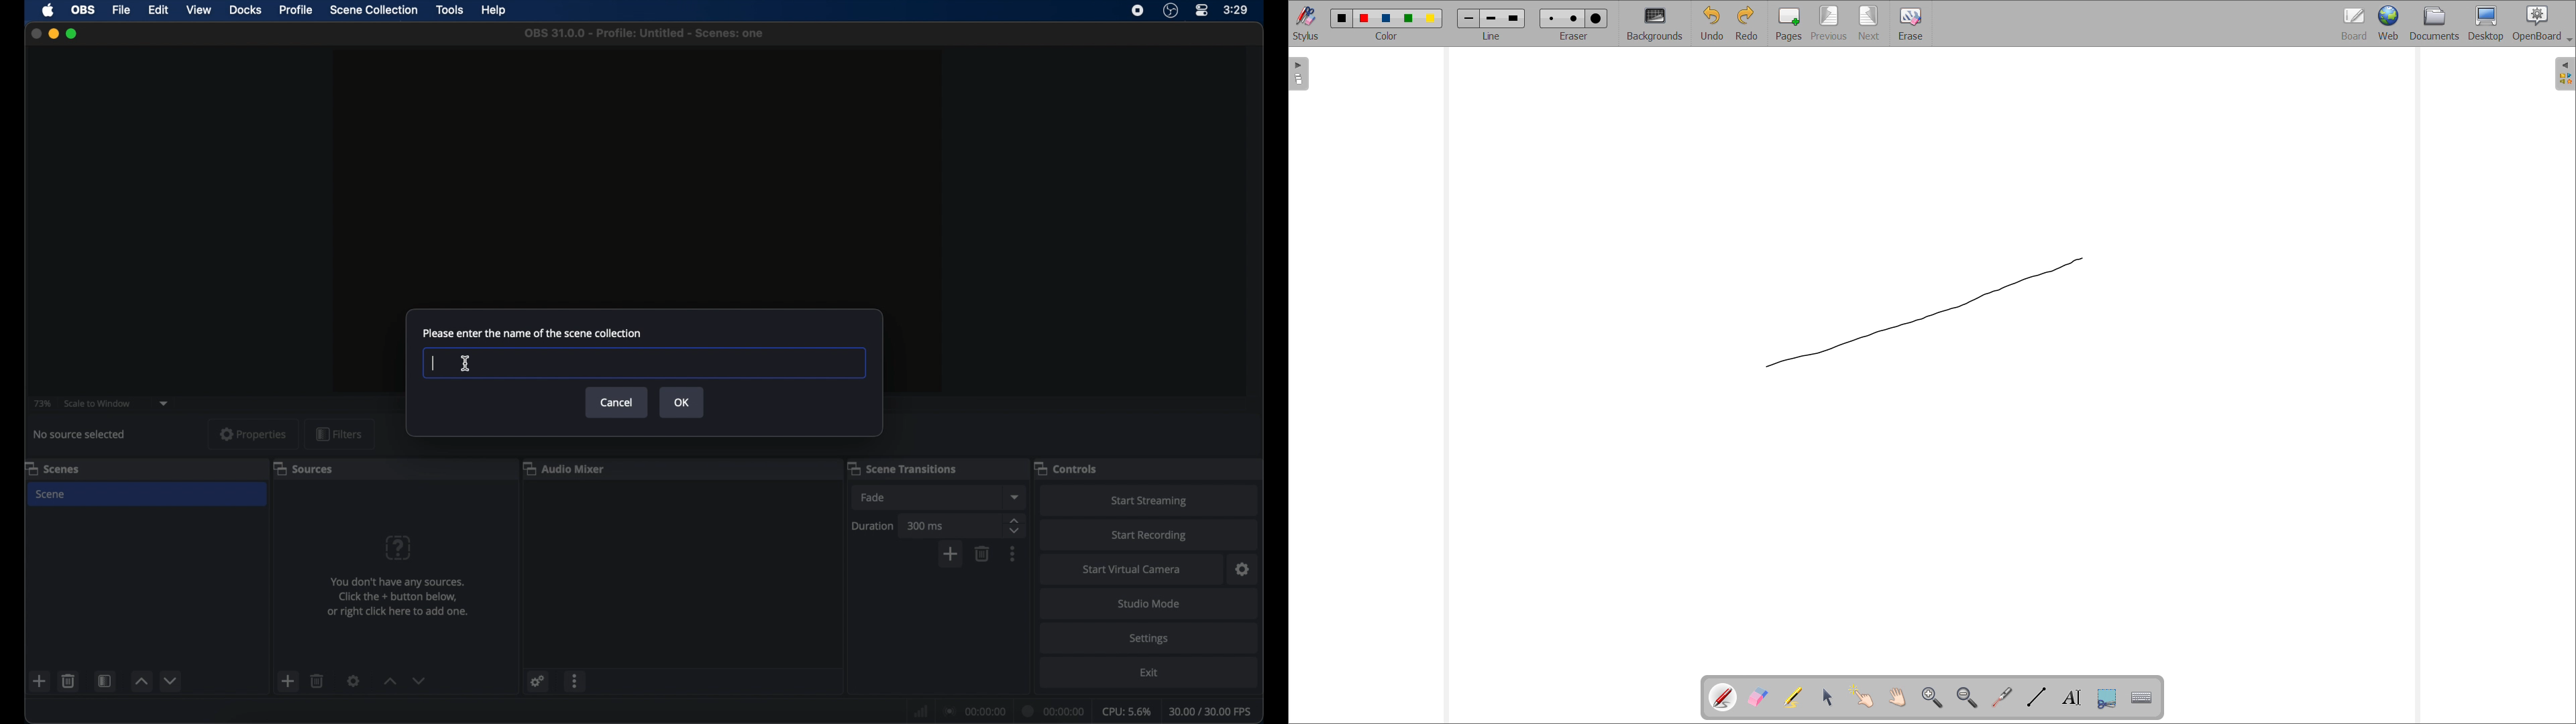 Image resolution: width=2576 pixels, height=728 pixels. I want to click on filters, so click(339, 435).